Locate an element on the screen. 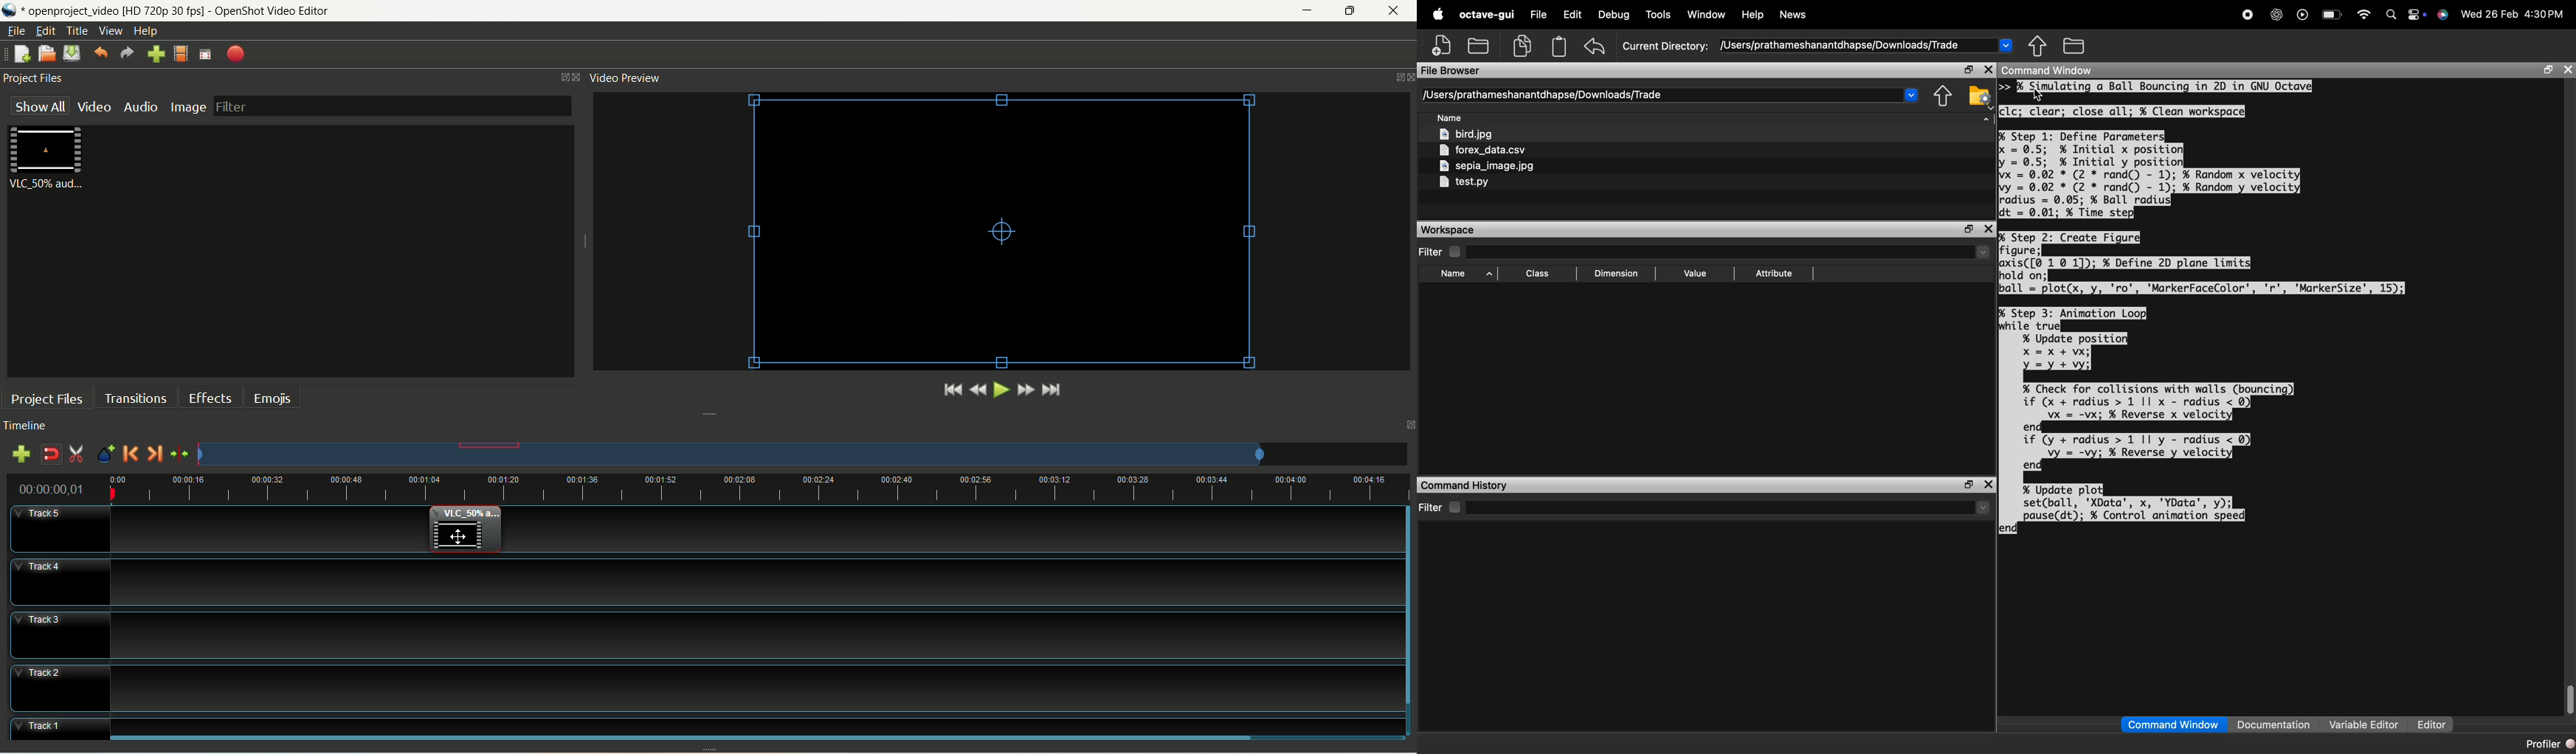 The height and width of the screenshot is (756, 2576). Attribute is located at coordinates (1775, 274).